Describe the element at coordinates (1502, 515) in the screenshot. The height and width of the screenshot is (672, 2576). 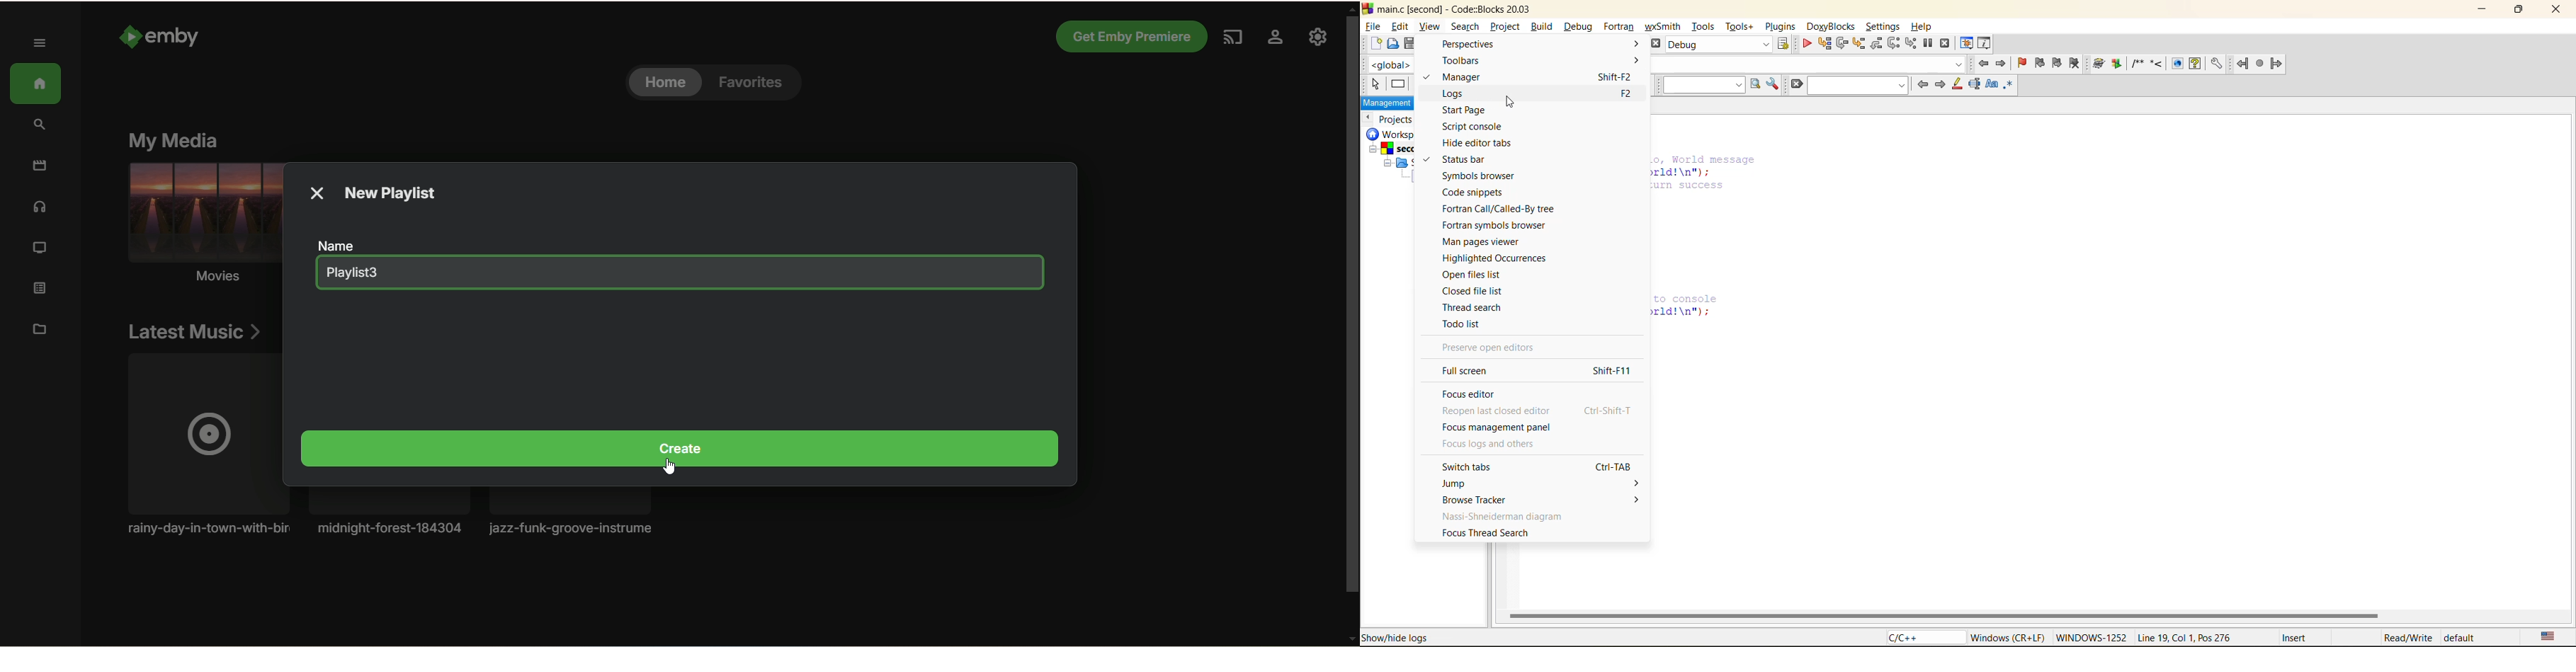
I see `nassi shneiderman diagram` at that location.